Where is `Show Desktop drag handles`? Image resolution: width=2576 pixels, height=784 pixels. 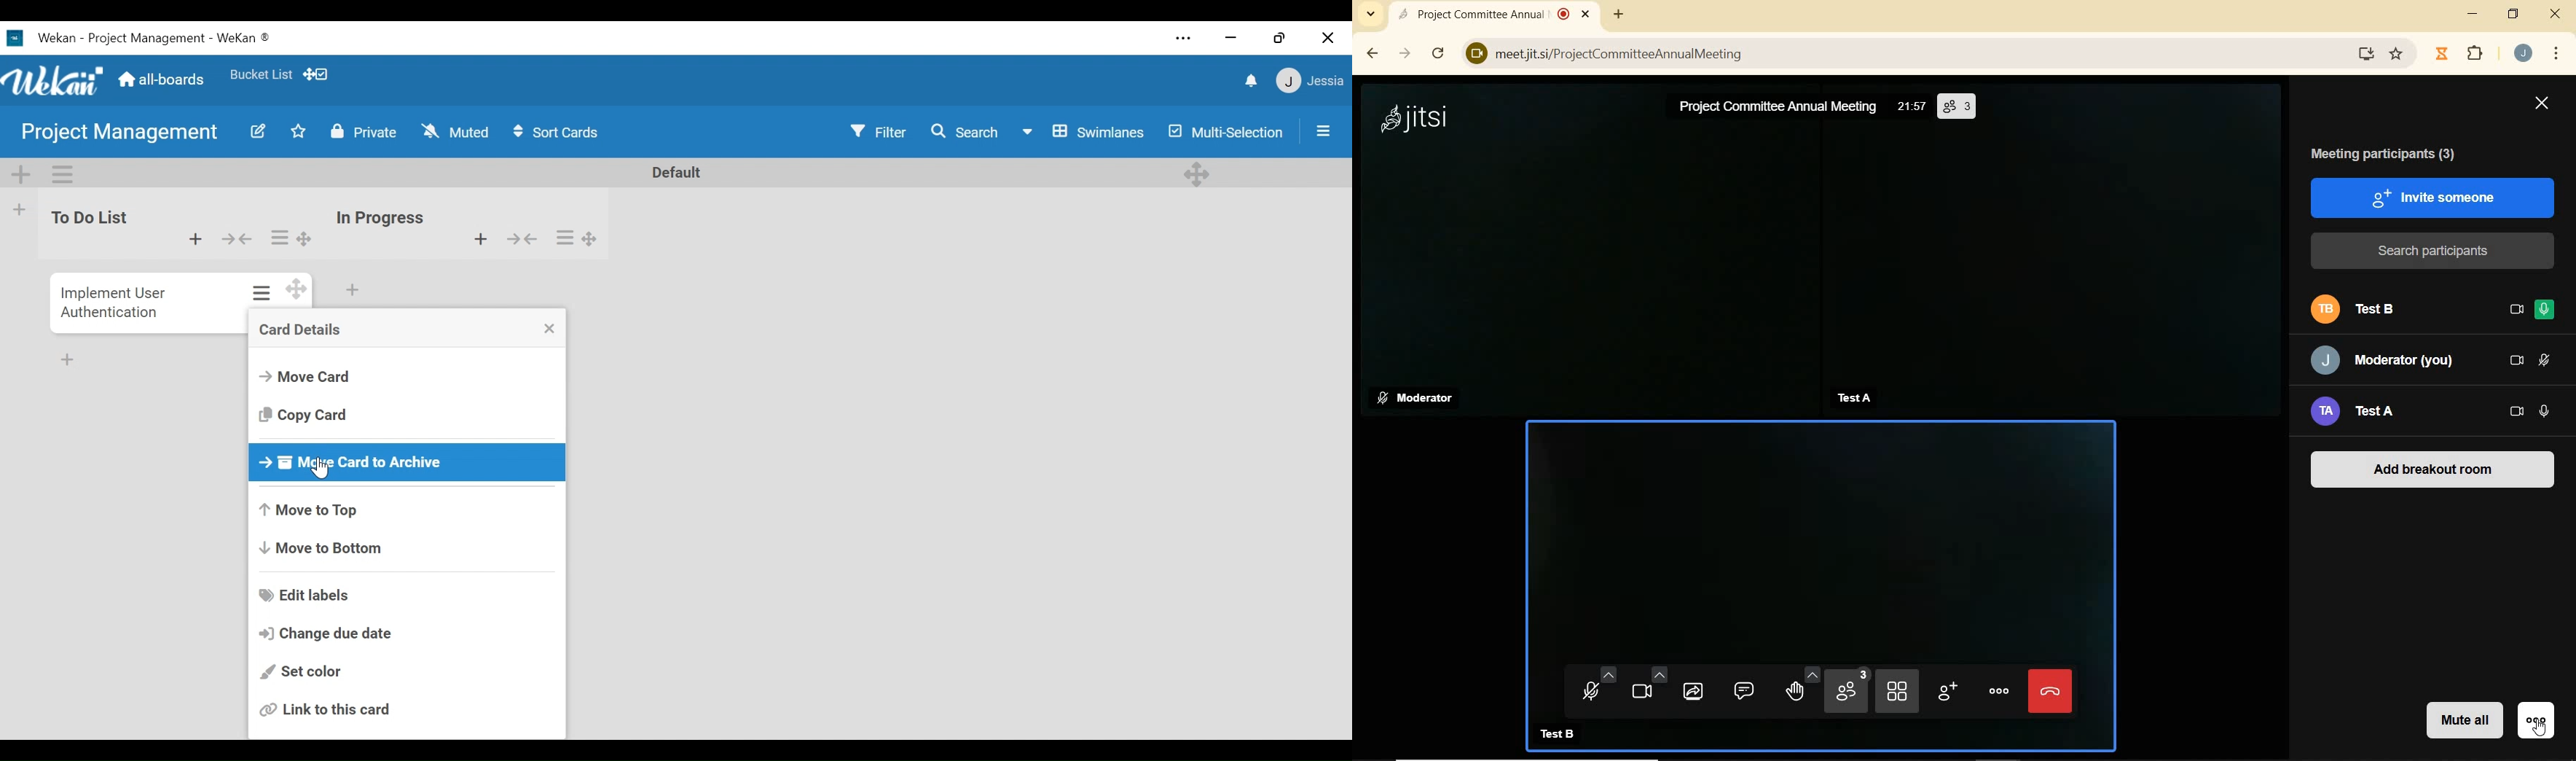 Show Desktop drag handles is located at coordinates (319, 75).